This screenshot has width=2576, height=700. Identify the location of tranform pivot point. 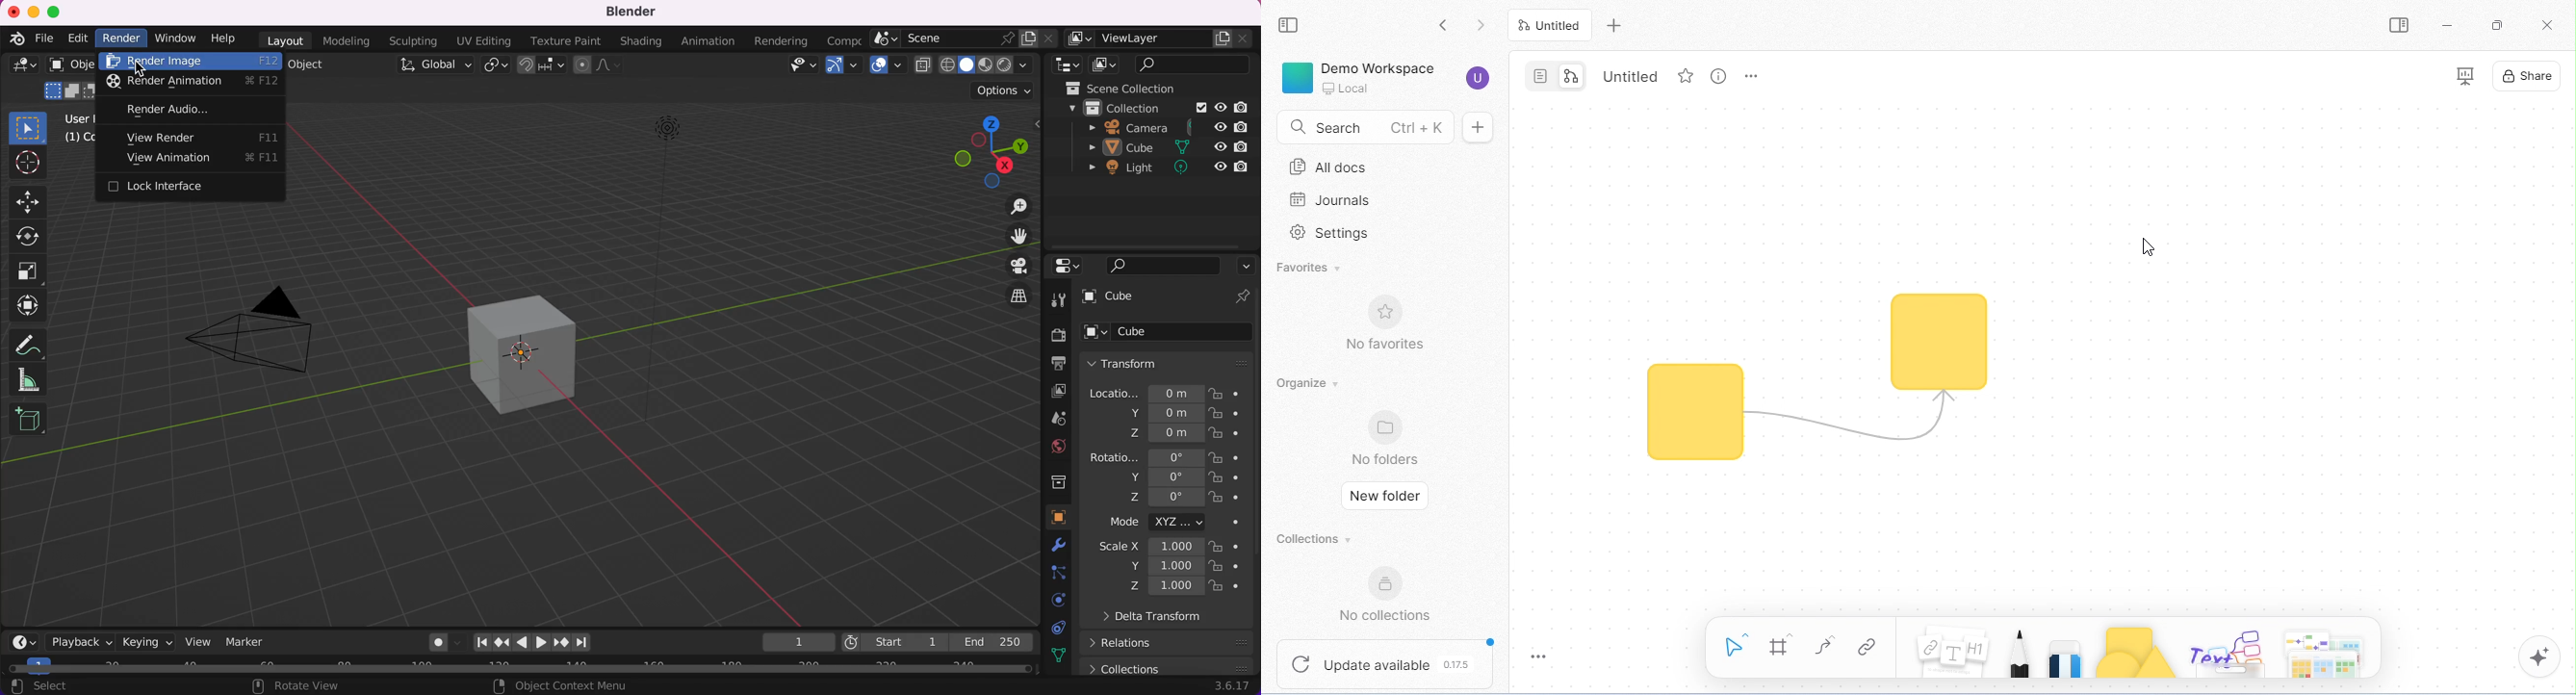
(496, 67).